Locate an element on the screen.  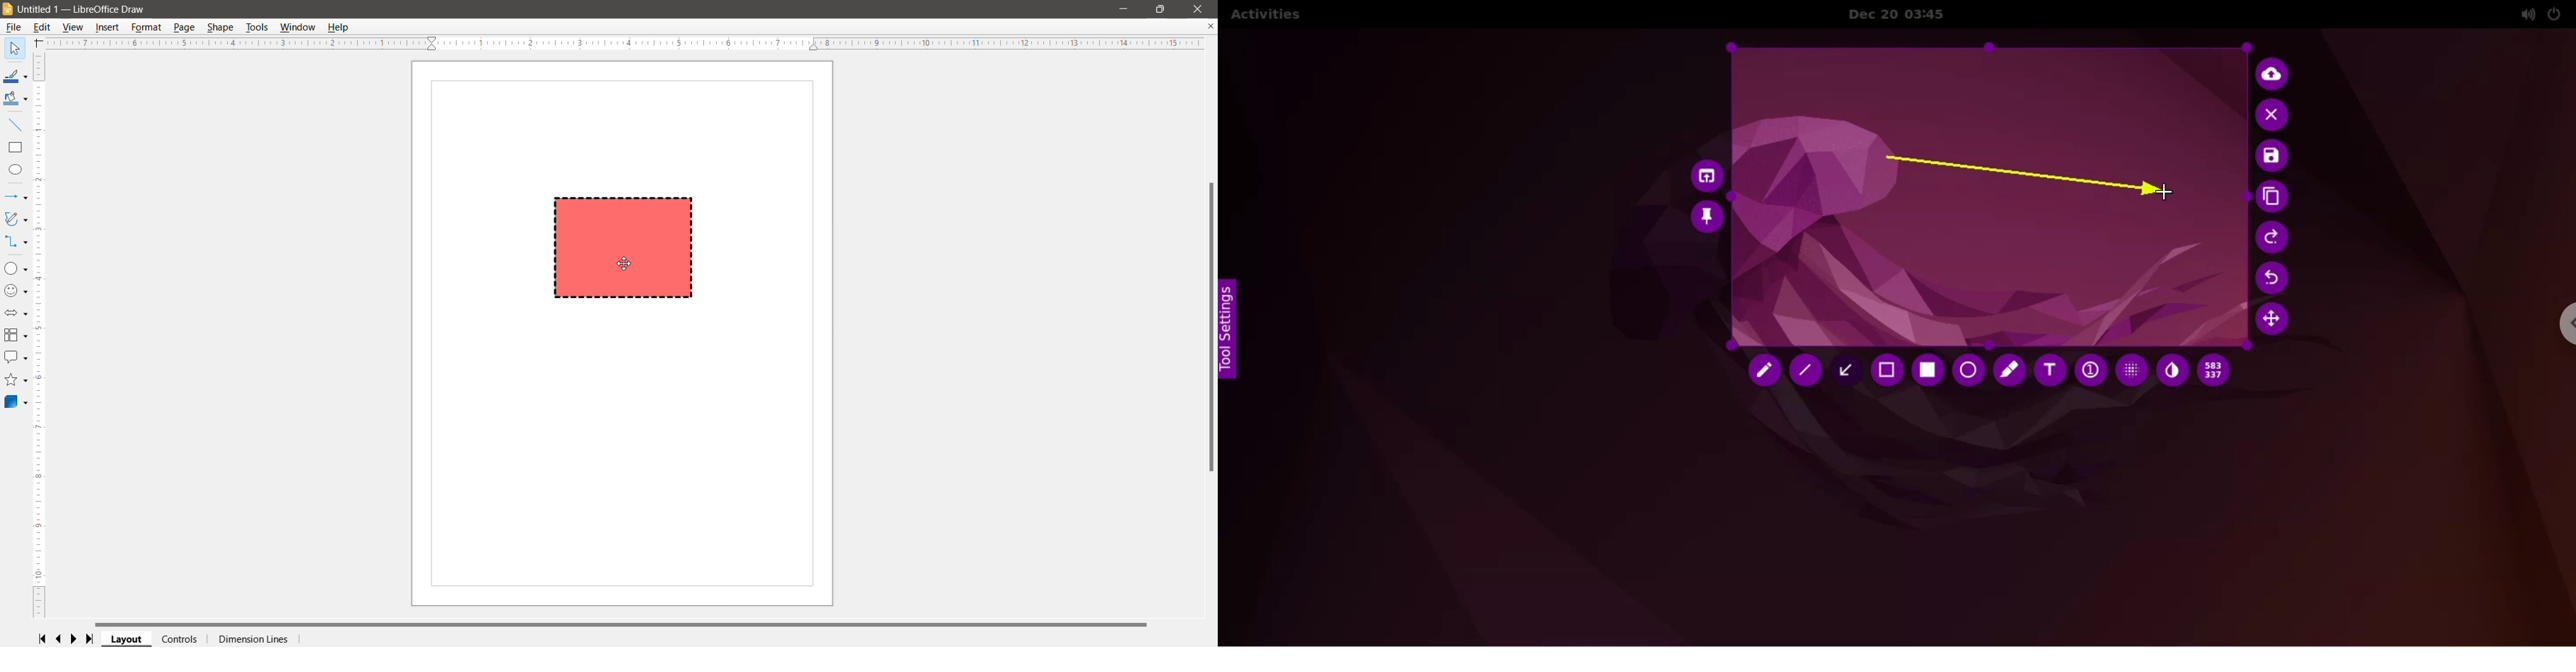
Vertical Scroll Bar is located at coordinates (1211, 327).